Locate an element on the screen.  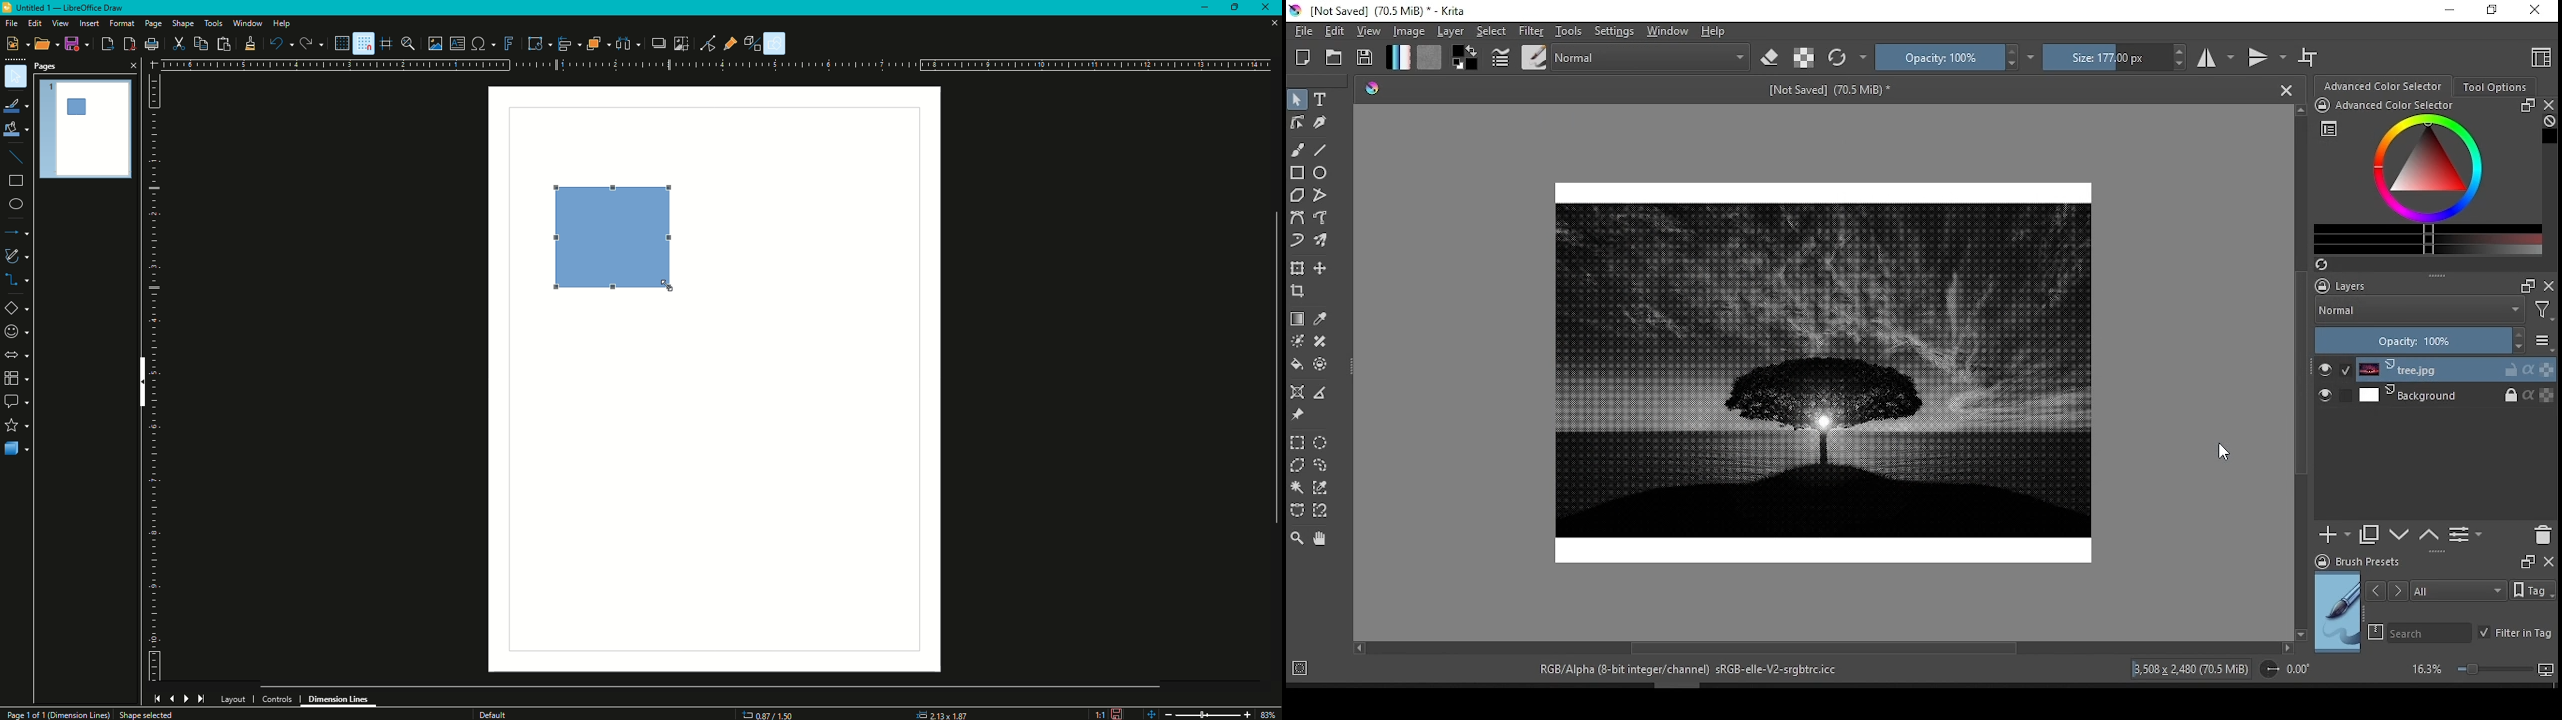
open is located at coordinates (1334, 58).